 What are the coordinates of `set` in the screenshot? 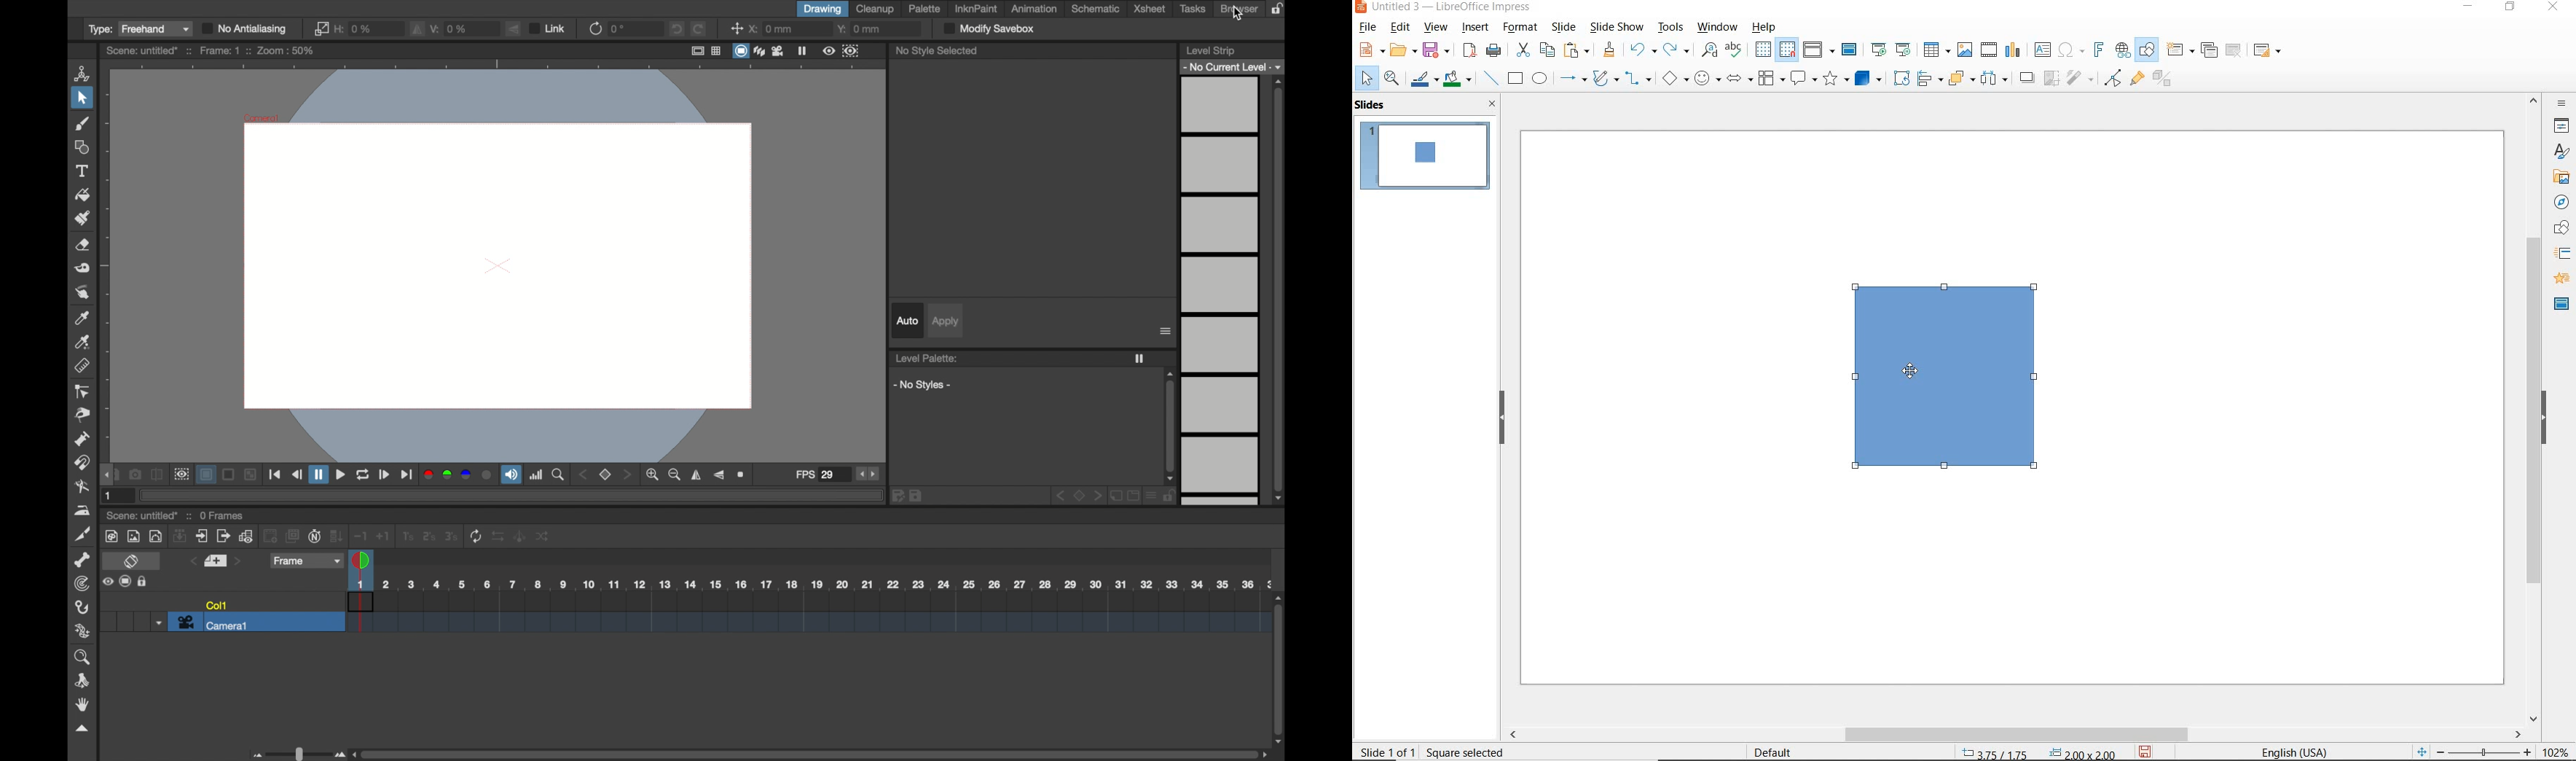 It's located at (217, 561).